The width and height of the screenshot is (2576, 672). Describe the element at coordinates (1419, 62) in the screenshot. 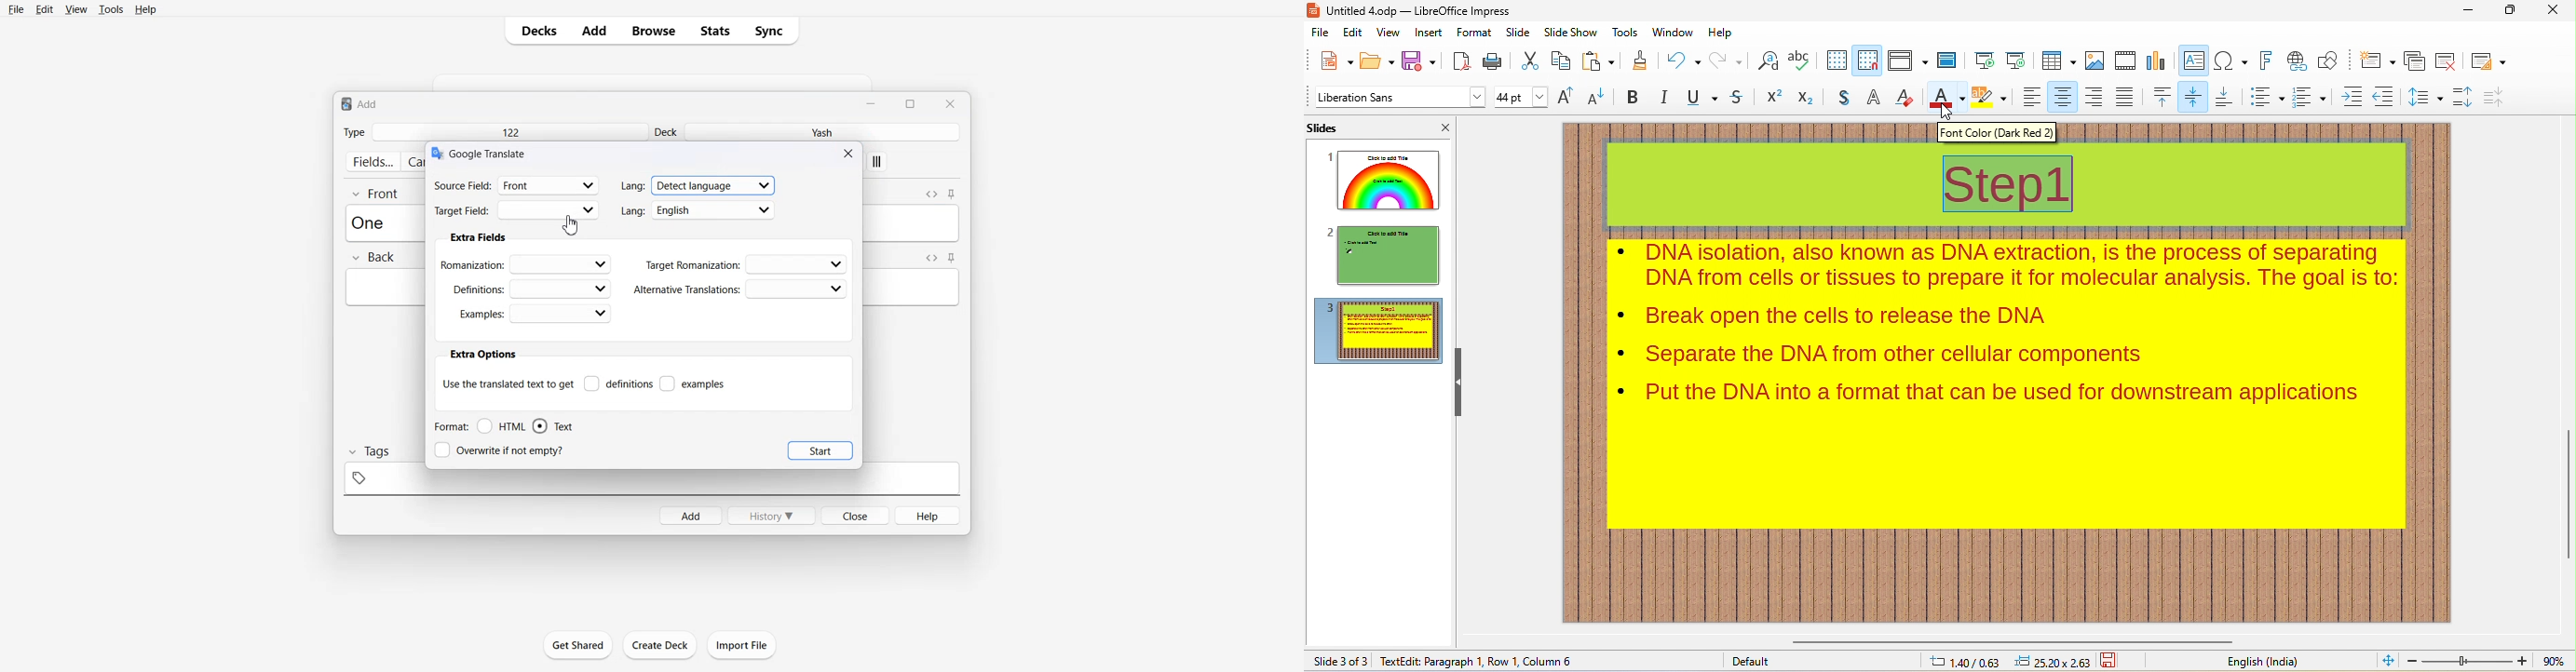

I see `save` at that location.